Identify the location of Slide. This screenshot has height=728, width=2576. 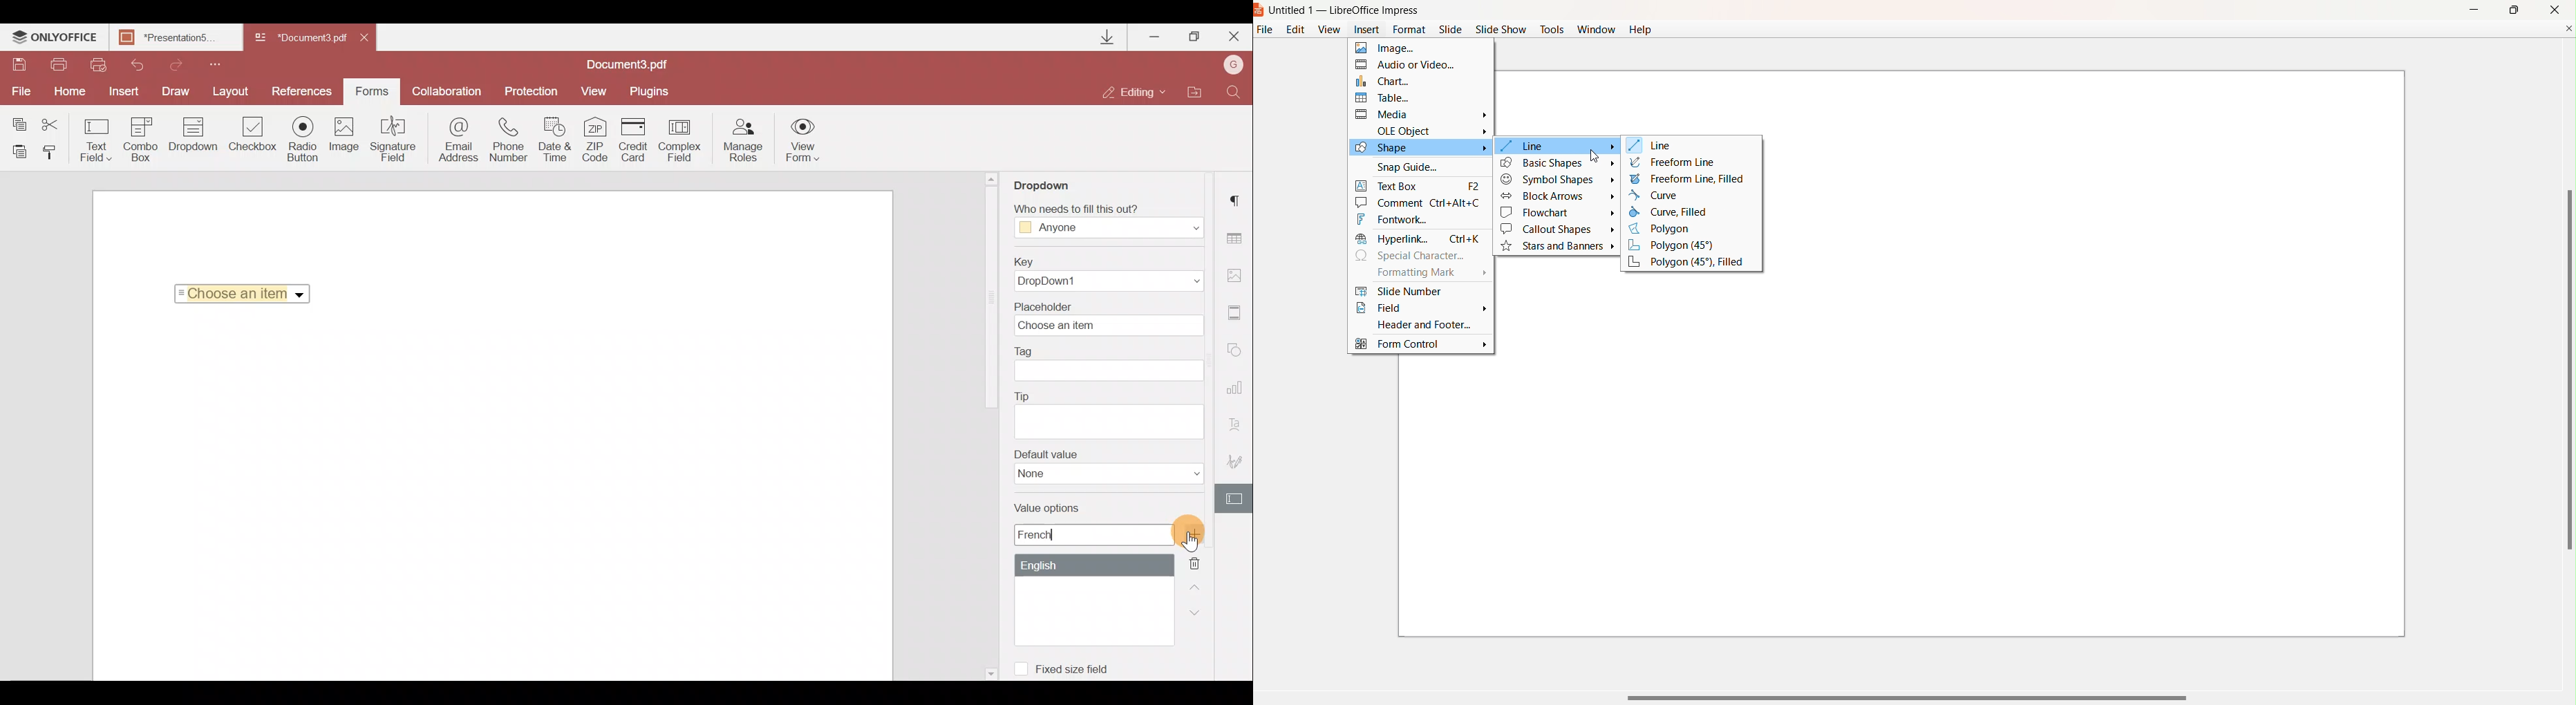
(1451, 30).